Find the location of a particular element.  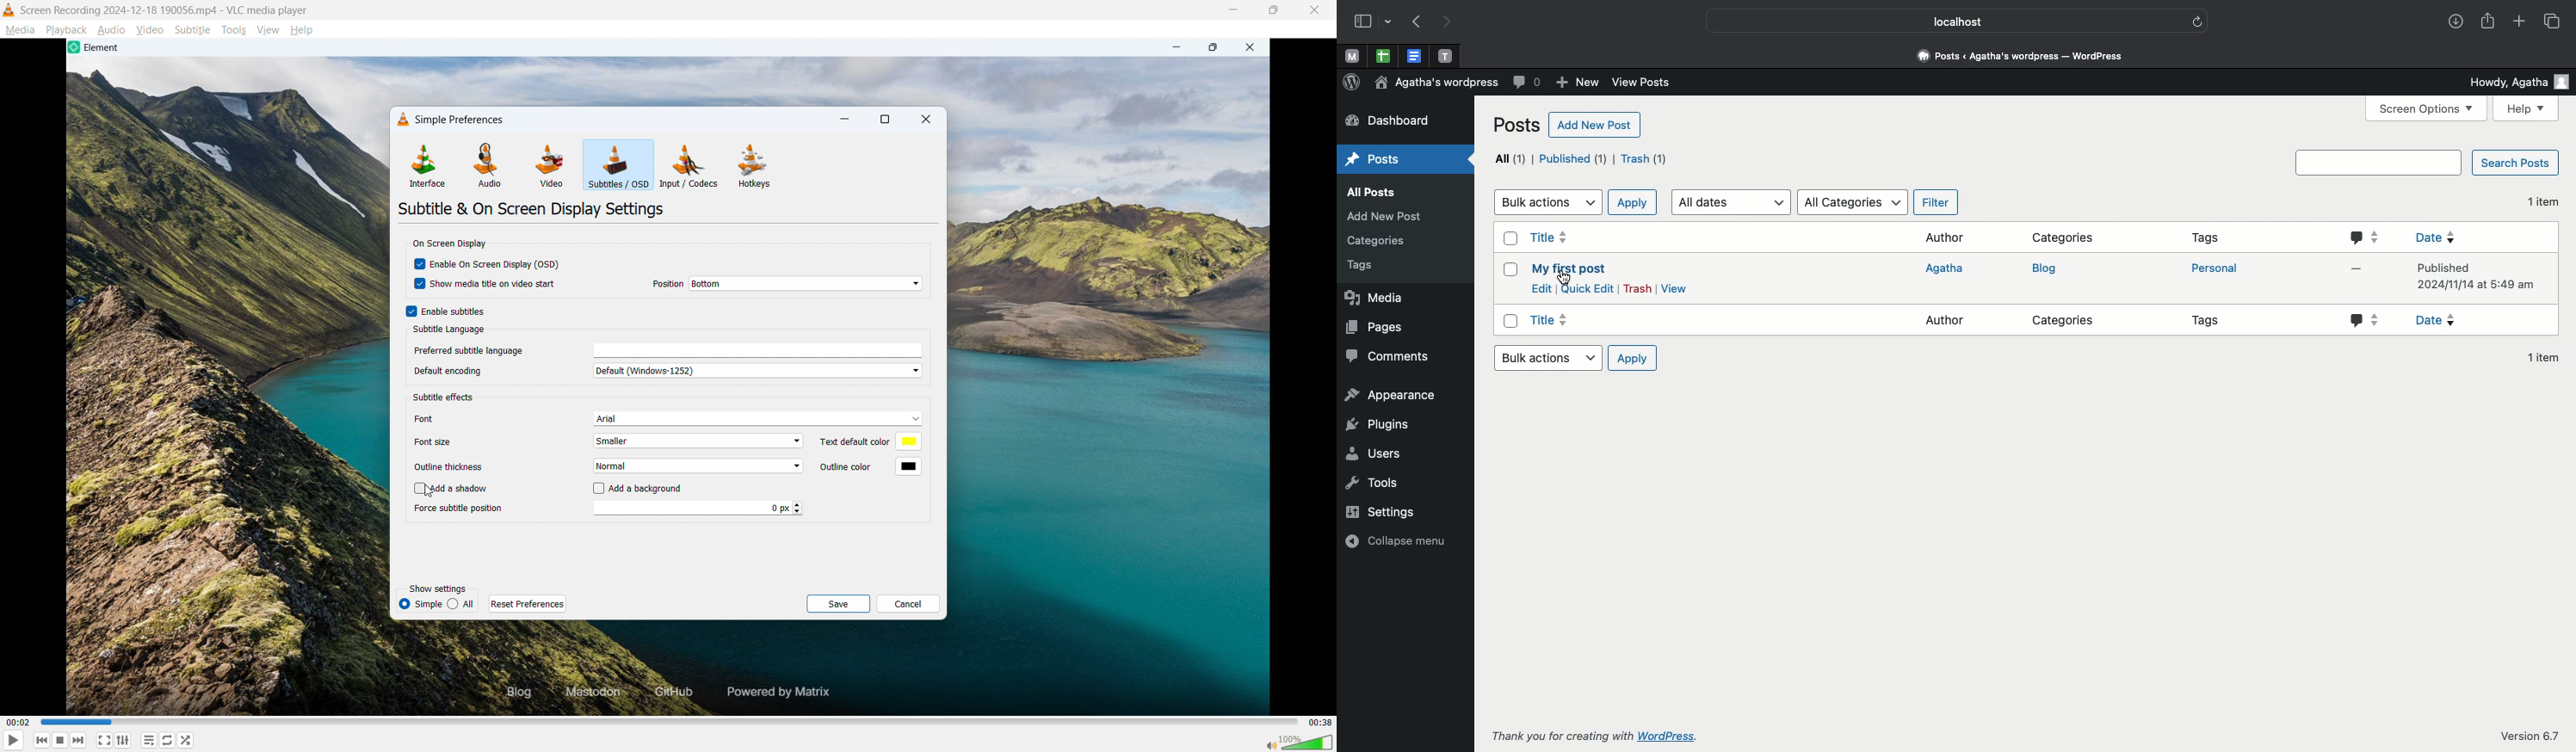

Version 6.7 is located at coordinates (2527, 737).